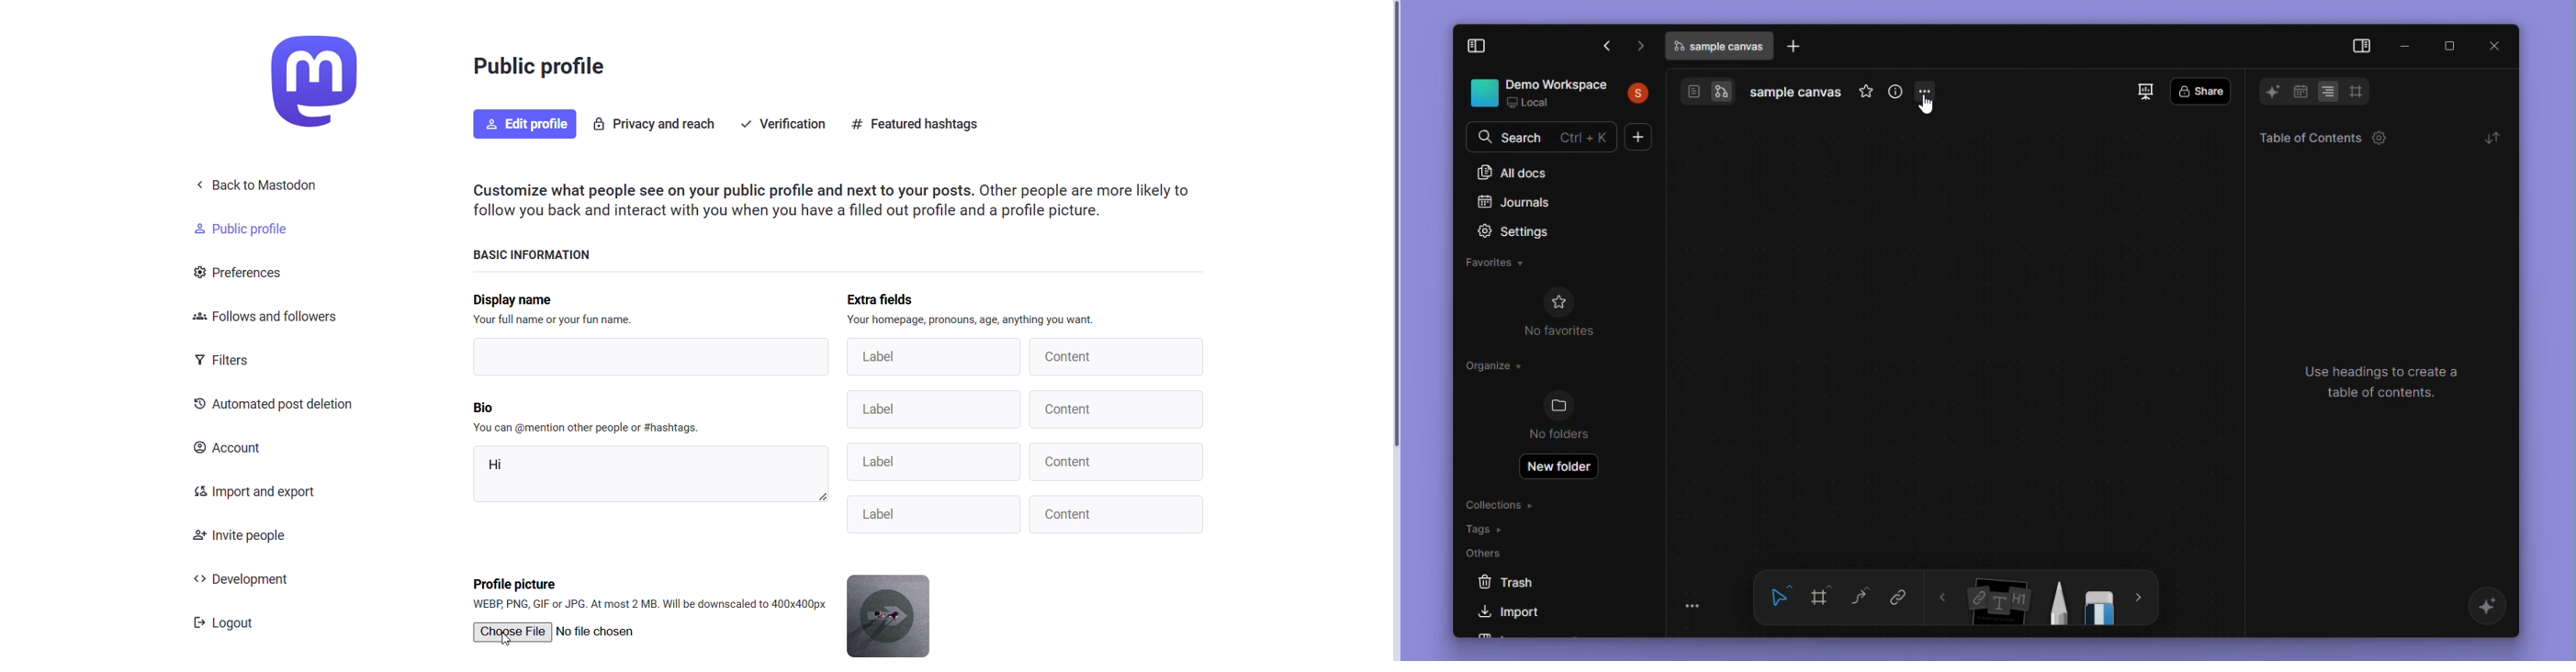 The height and width of the screenshot is (672, 2576). What do you see at coordinates (886, 298) in the screenshot?
I see `extra fields` at bounding box center [886, 298].